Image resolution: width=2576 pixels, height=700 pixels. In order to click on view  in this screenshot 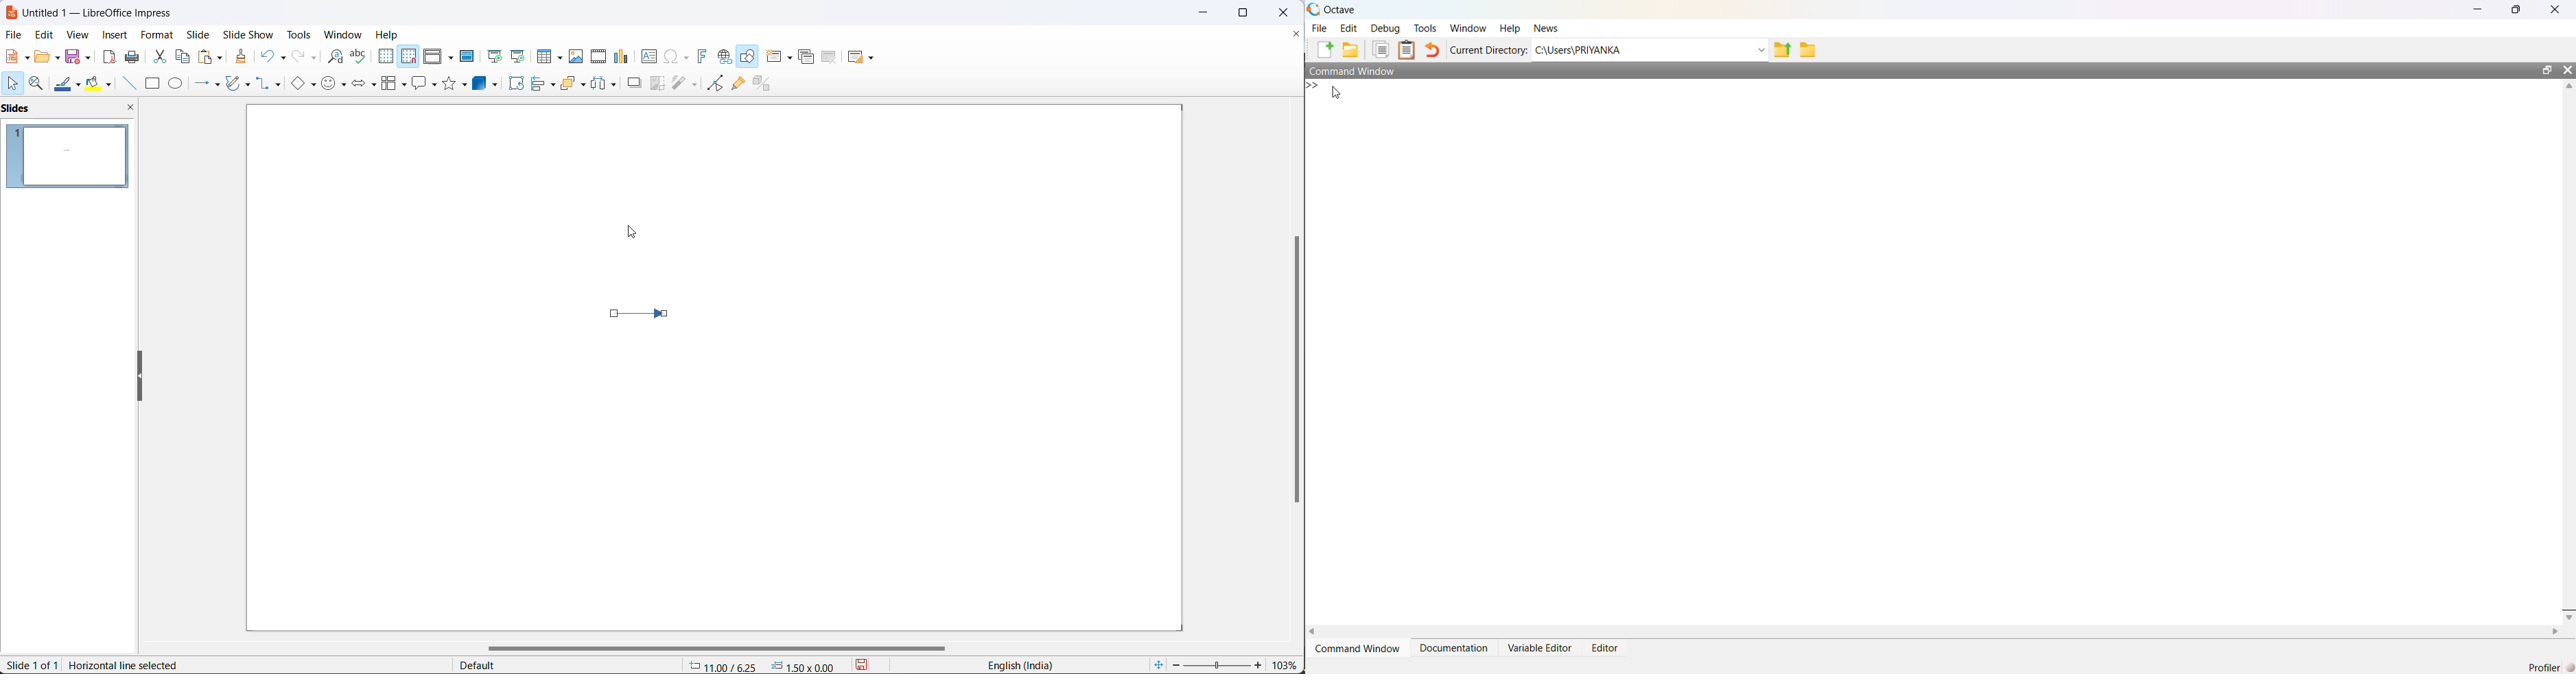, I will do `click(78, 34)`.